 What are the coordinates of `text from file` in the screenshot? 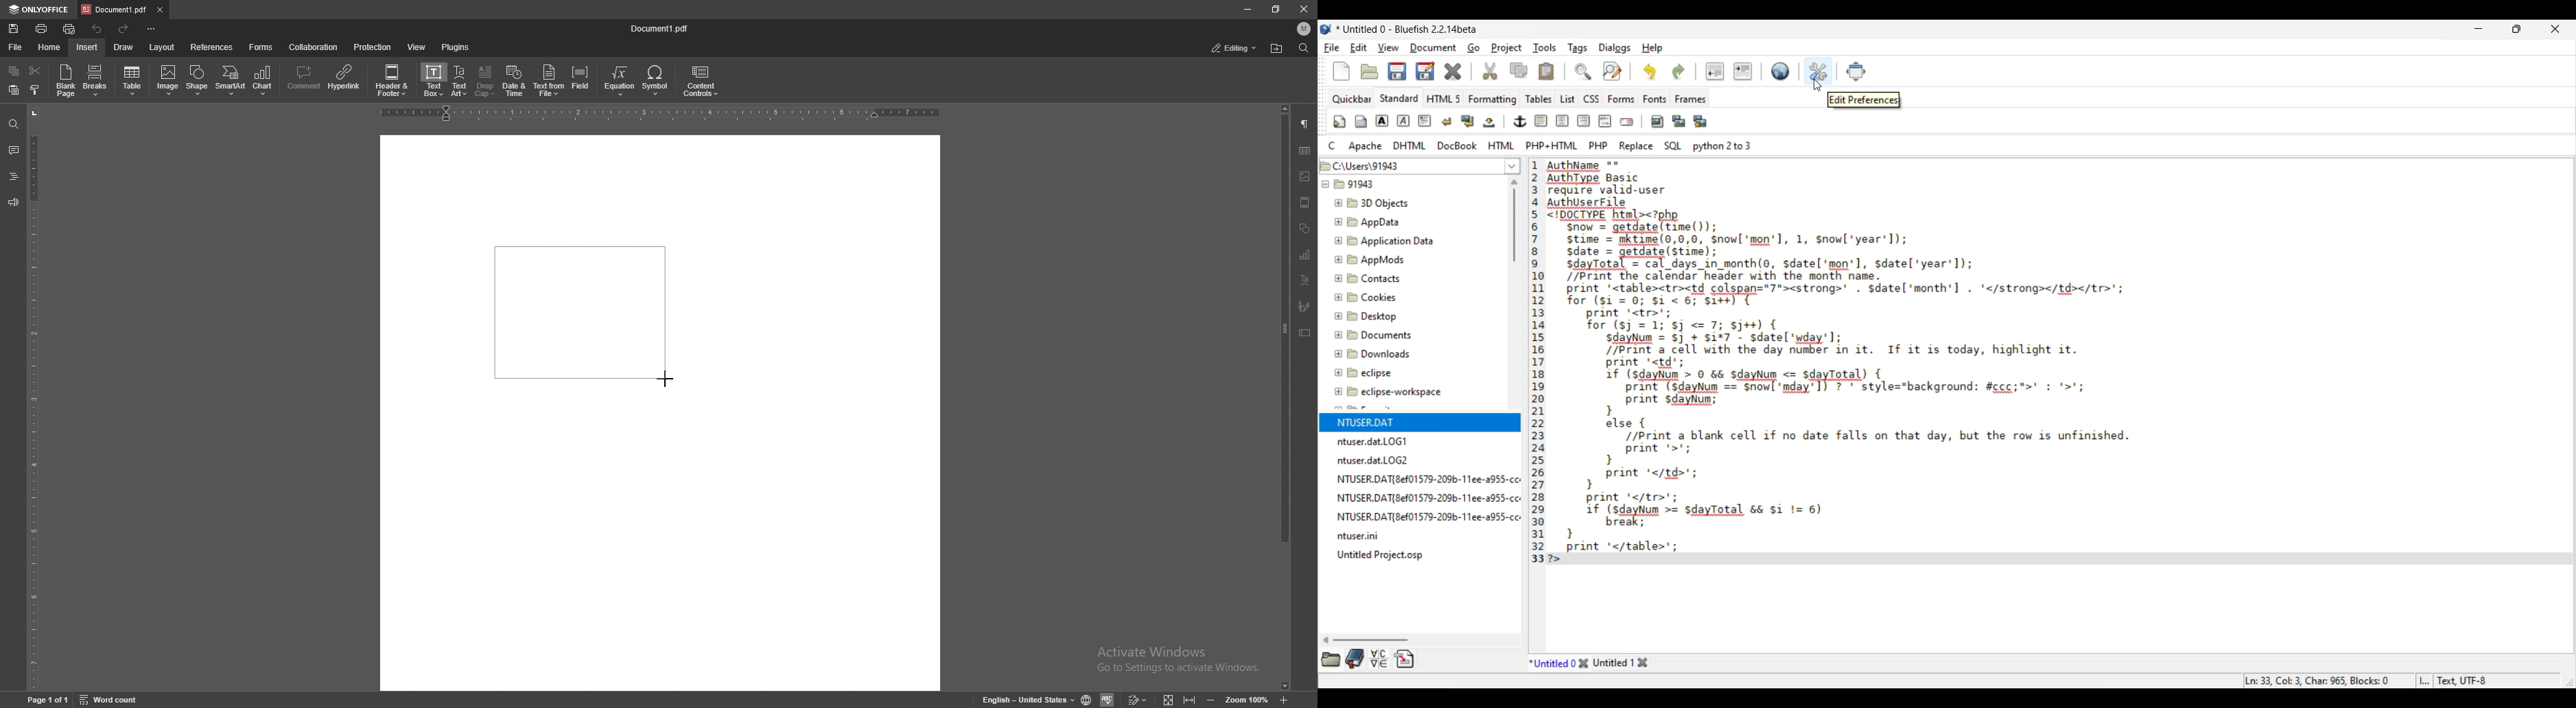 It's located at (549, 80).